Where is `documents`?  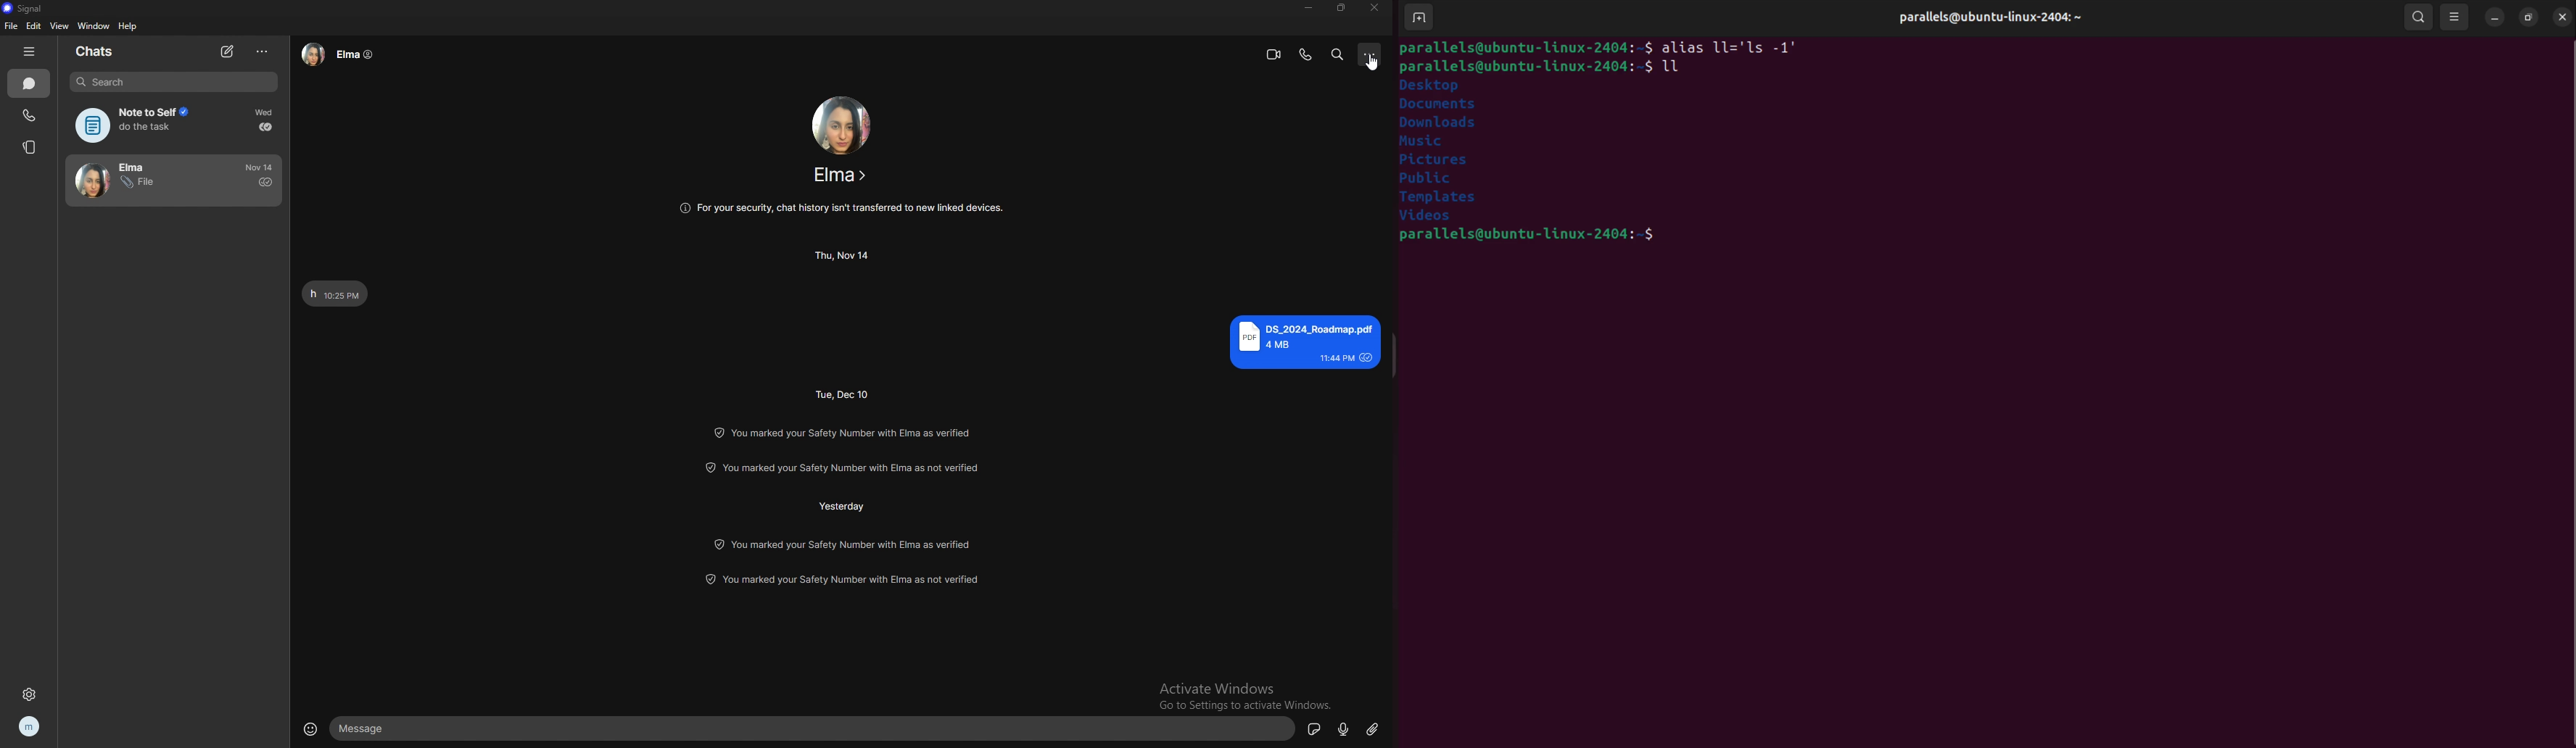
documents is located at coordinates (1439, 105).